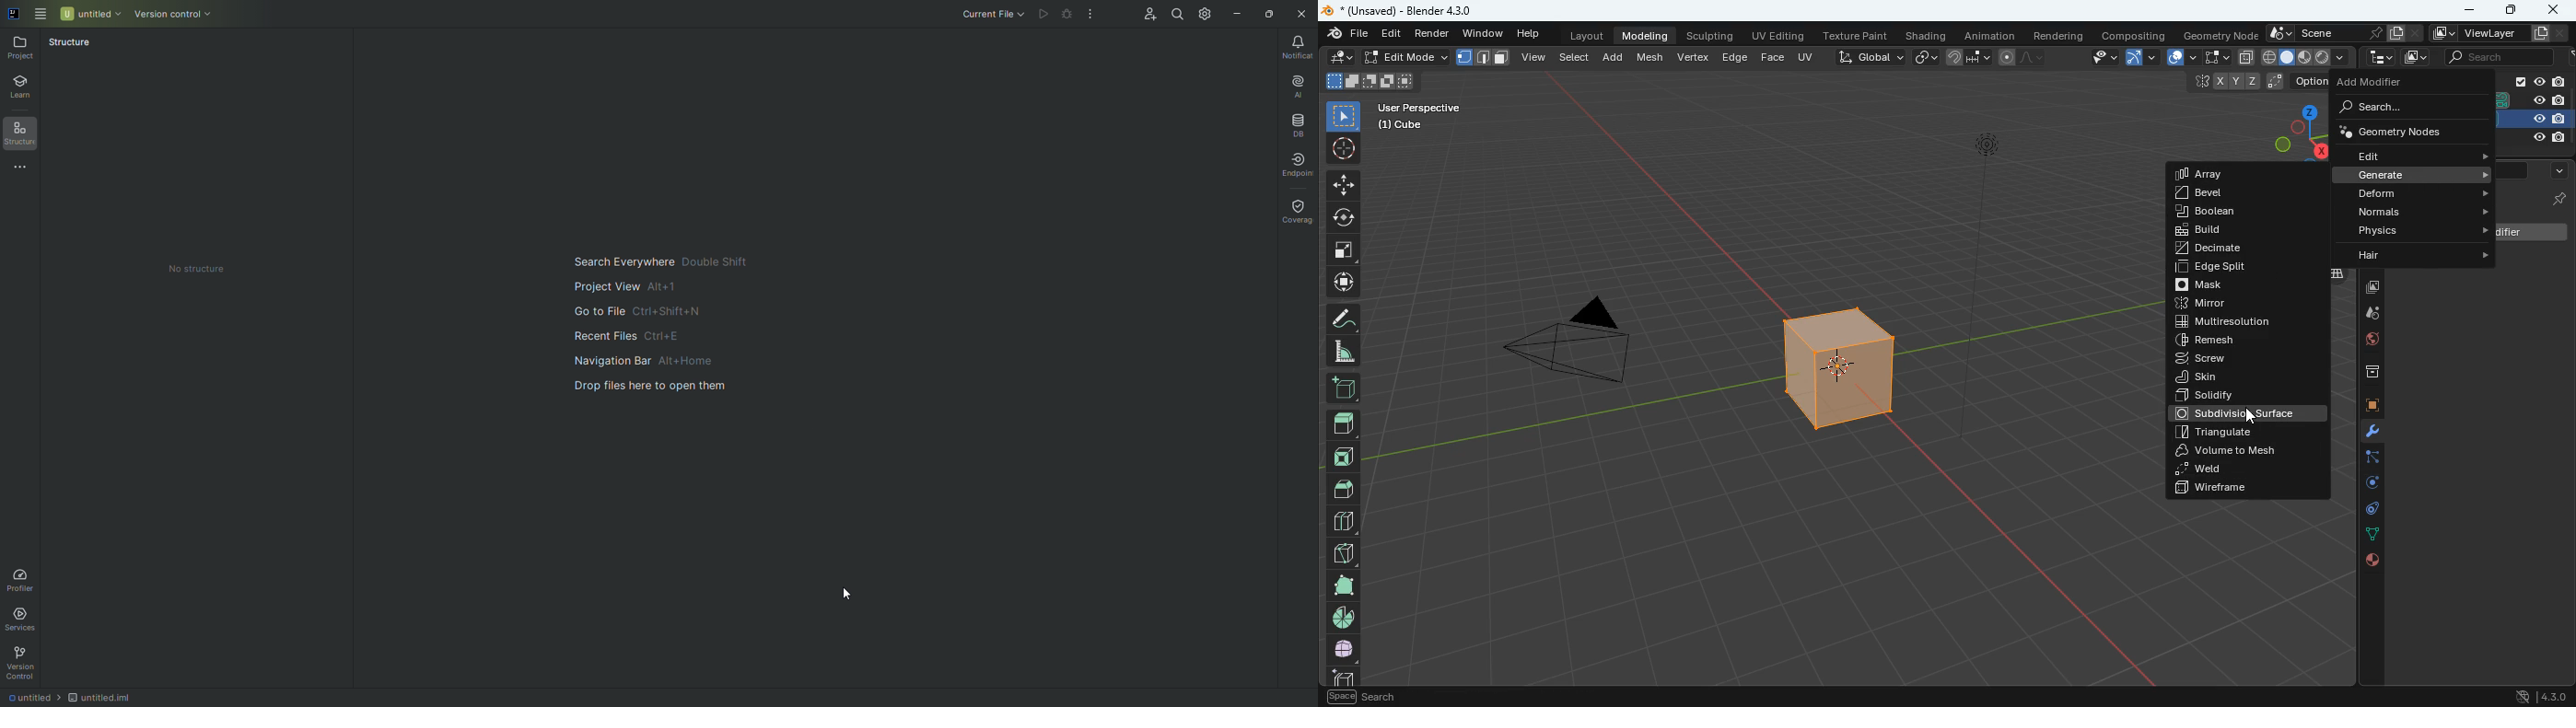 This screenshot has height=728, width=2576. Describe the element at coordinates (2558, 200) in the screenshot. I see `cube` at that location.